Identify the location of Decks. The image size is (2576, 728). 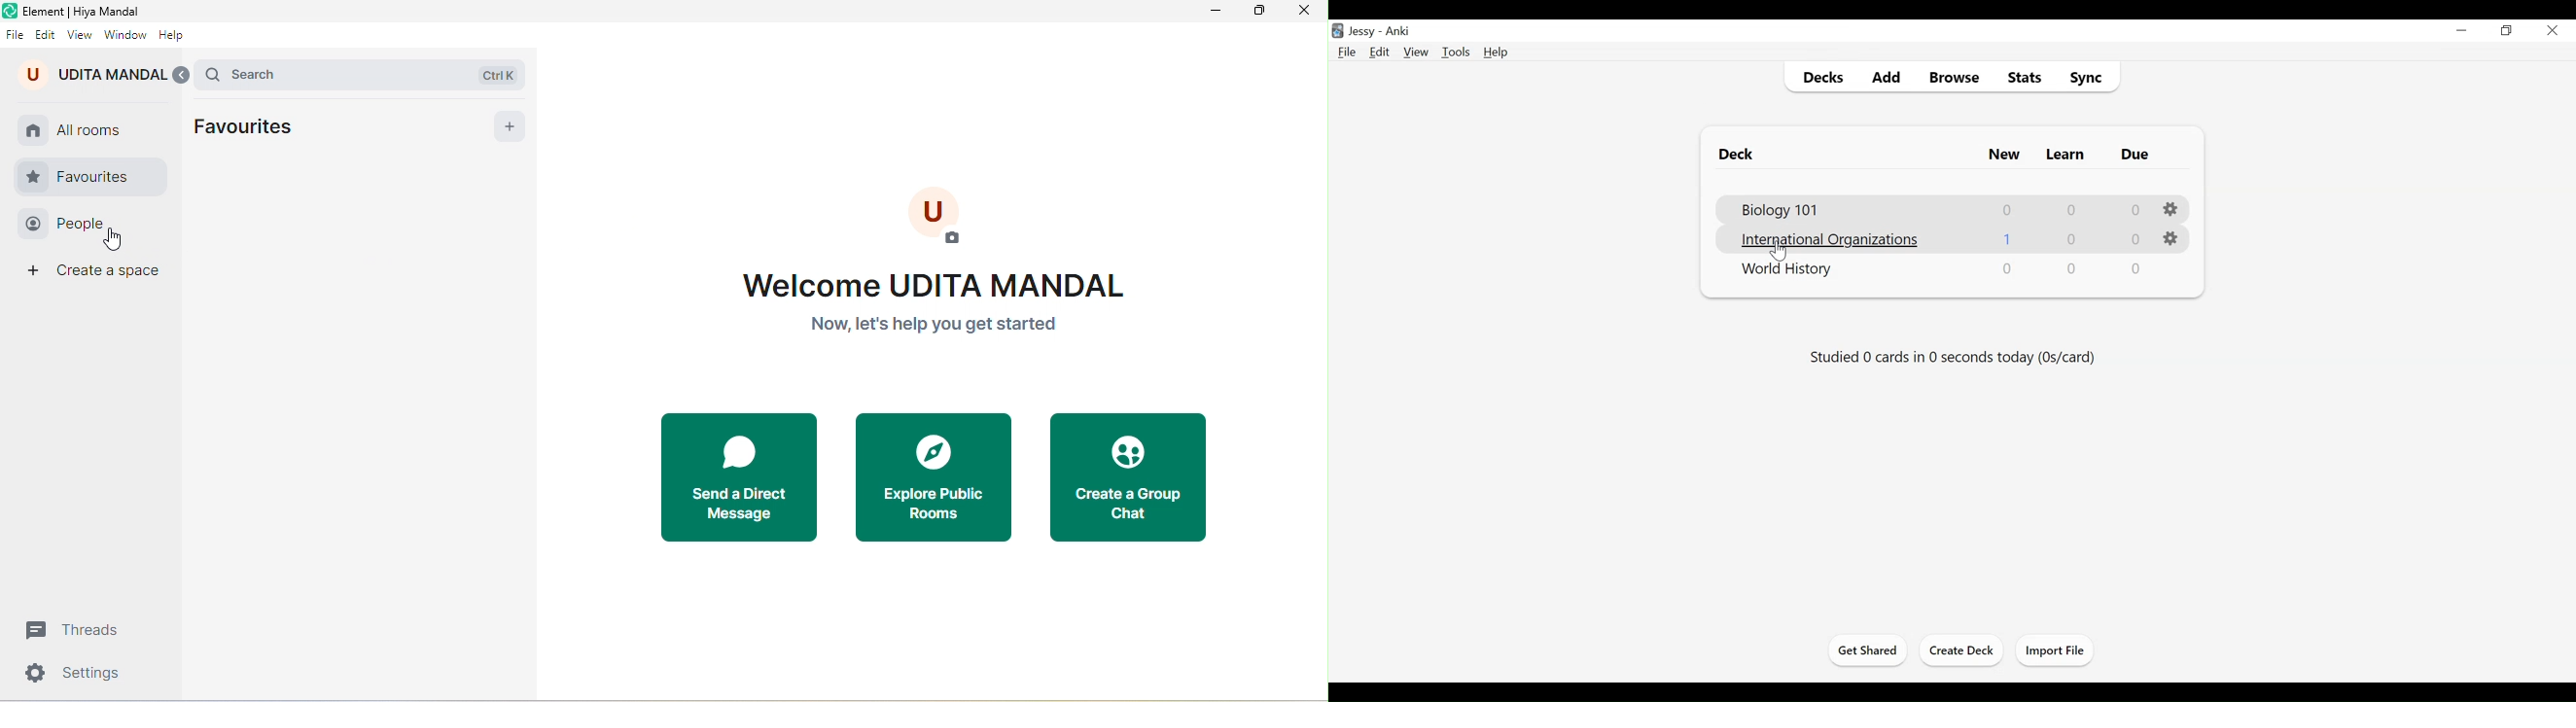
(1823, 79).